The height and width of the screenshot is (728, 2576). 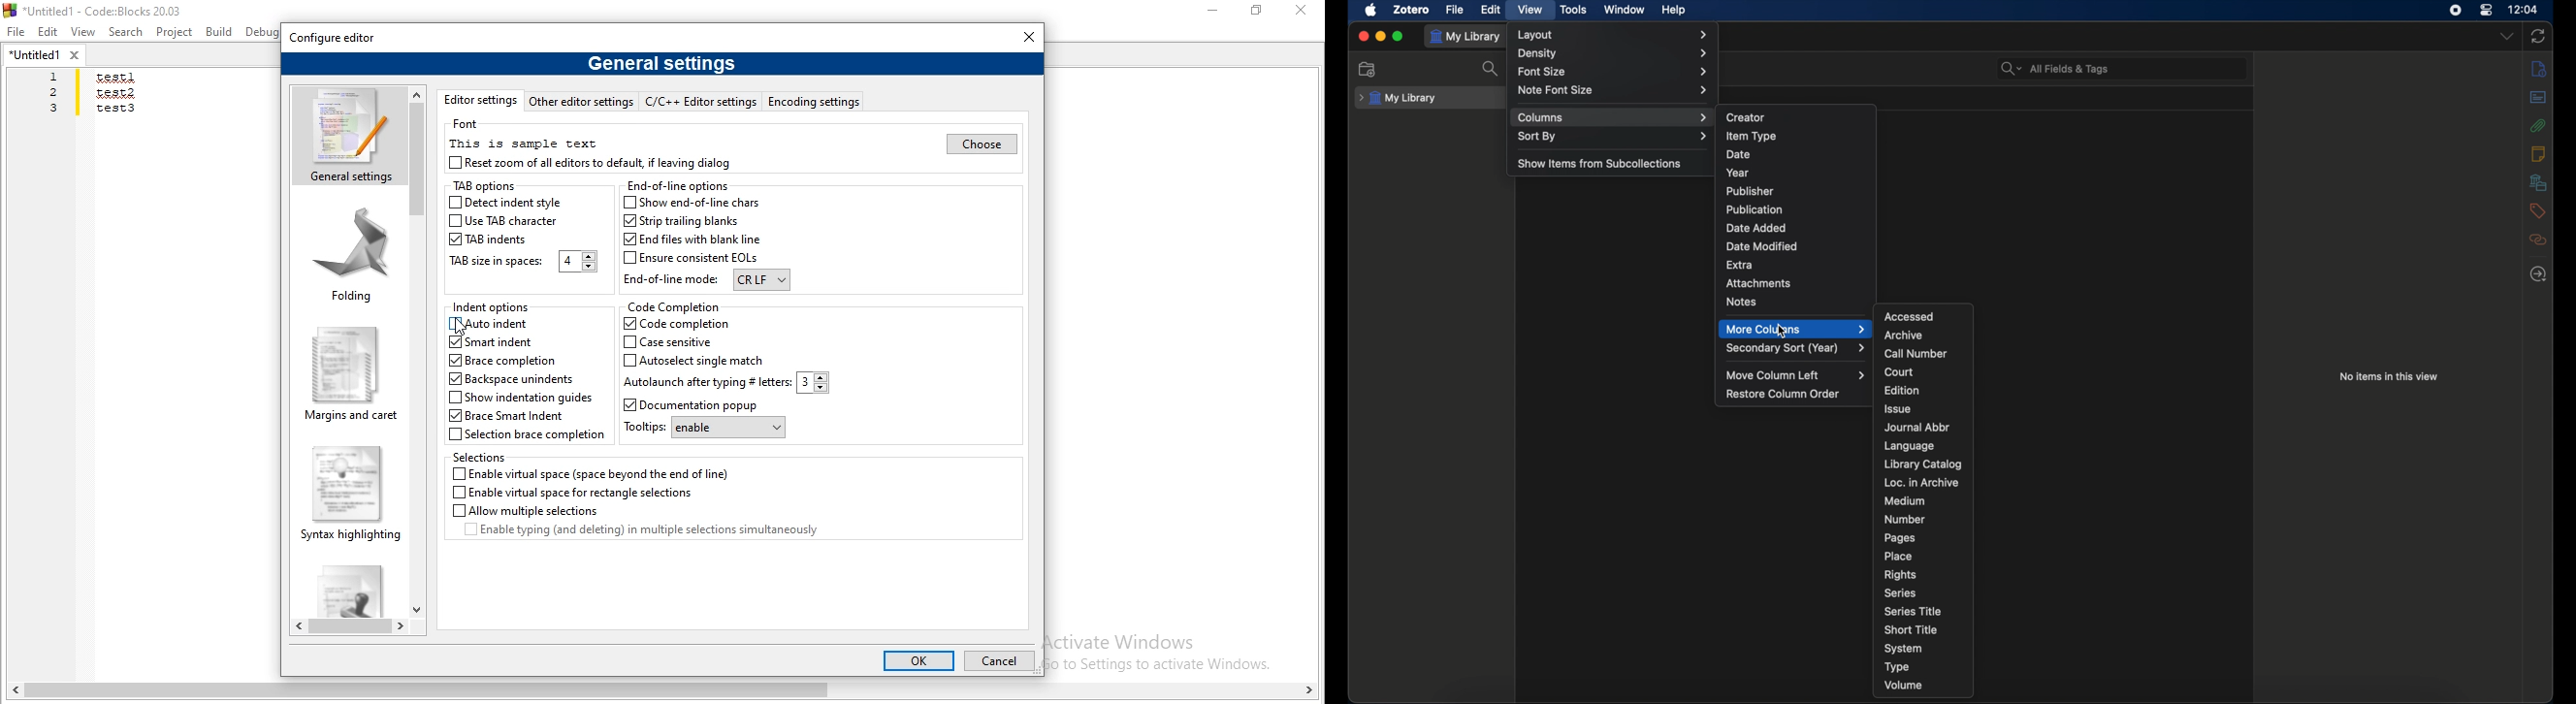 I want to click on Editor settings , so click(x=479, y=100).